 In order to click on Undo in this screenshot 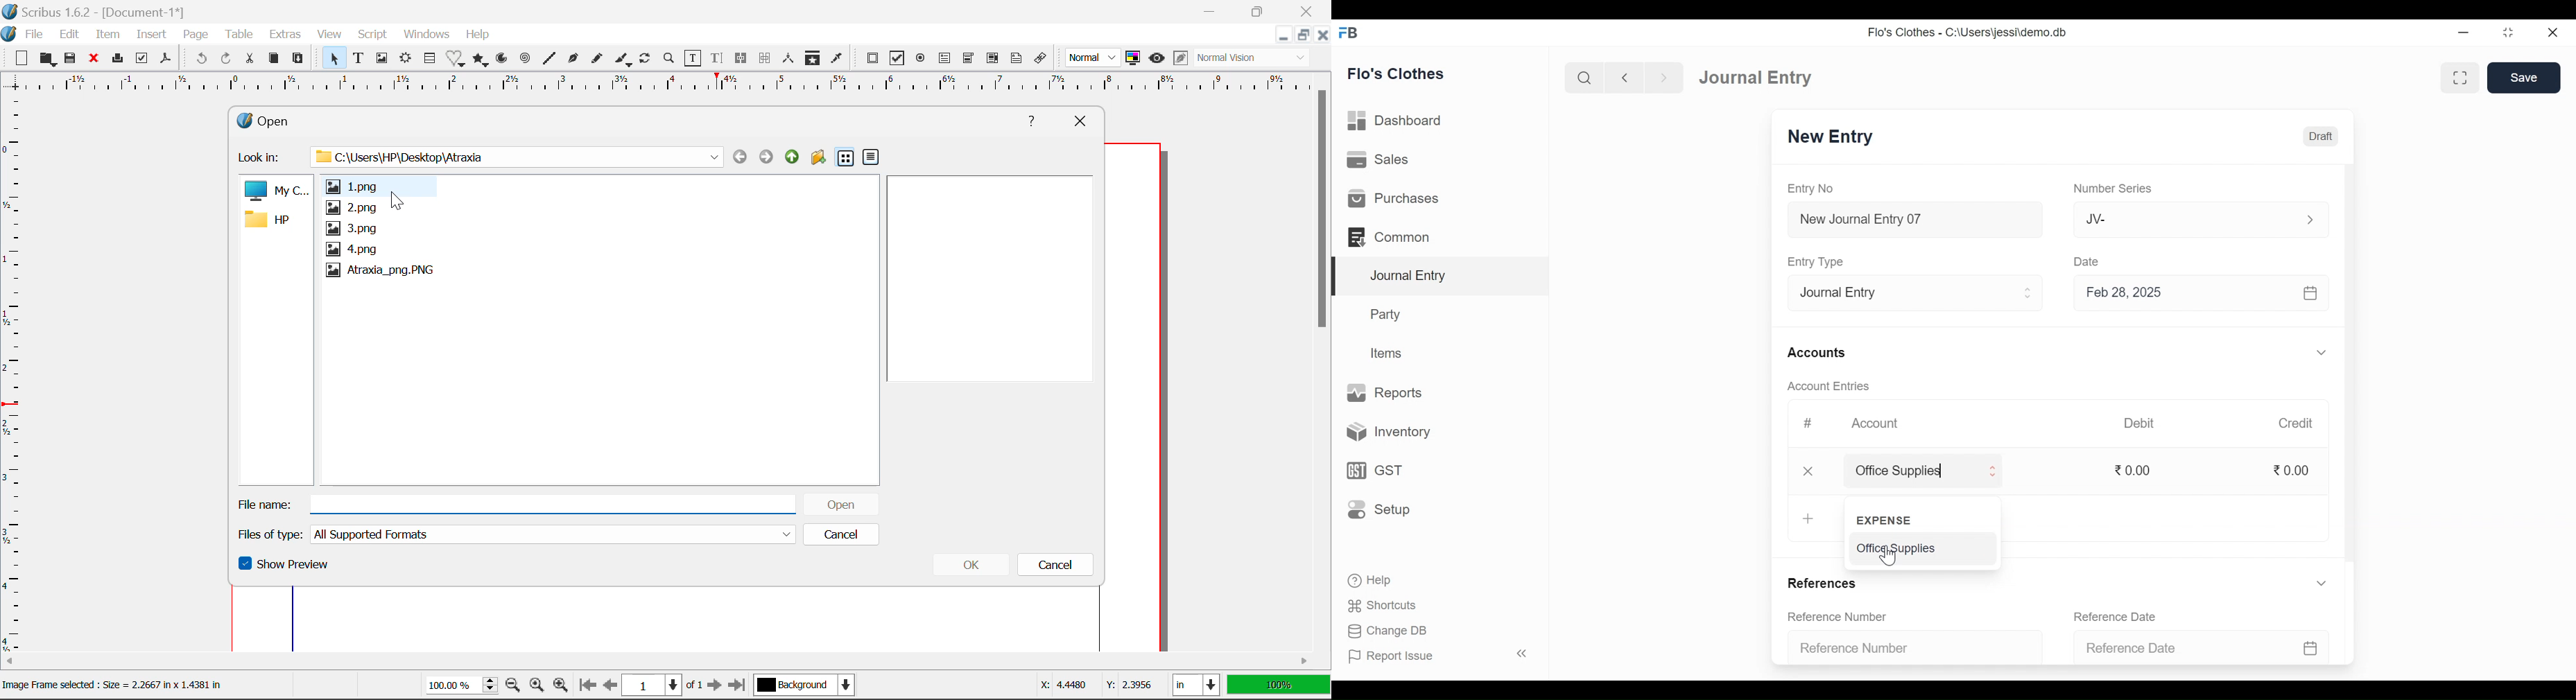, I will do `click(199, 59)`.